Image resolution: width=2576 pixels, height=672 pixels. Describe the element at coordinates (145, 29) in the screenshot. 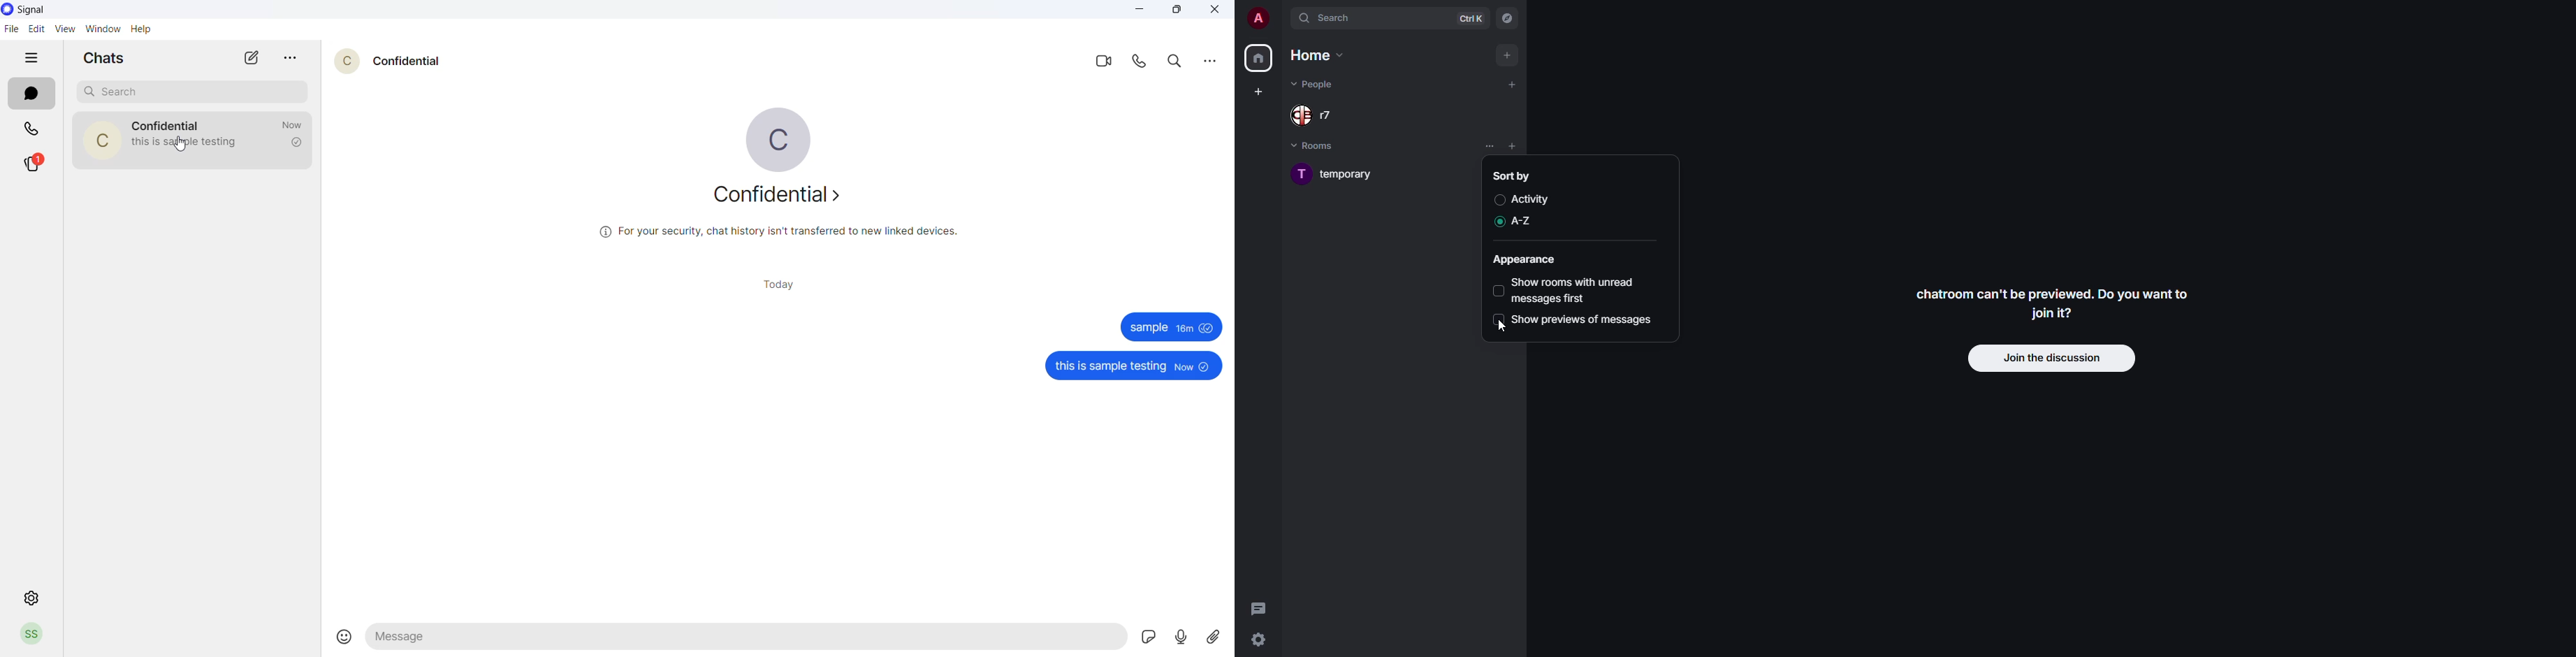

I see `help` at that location.